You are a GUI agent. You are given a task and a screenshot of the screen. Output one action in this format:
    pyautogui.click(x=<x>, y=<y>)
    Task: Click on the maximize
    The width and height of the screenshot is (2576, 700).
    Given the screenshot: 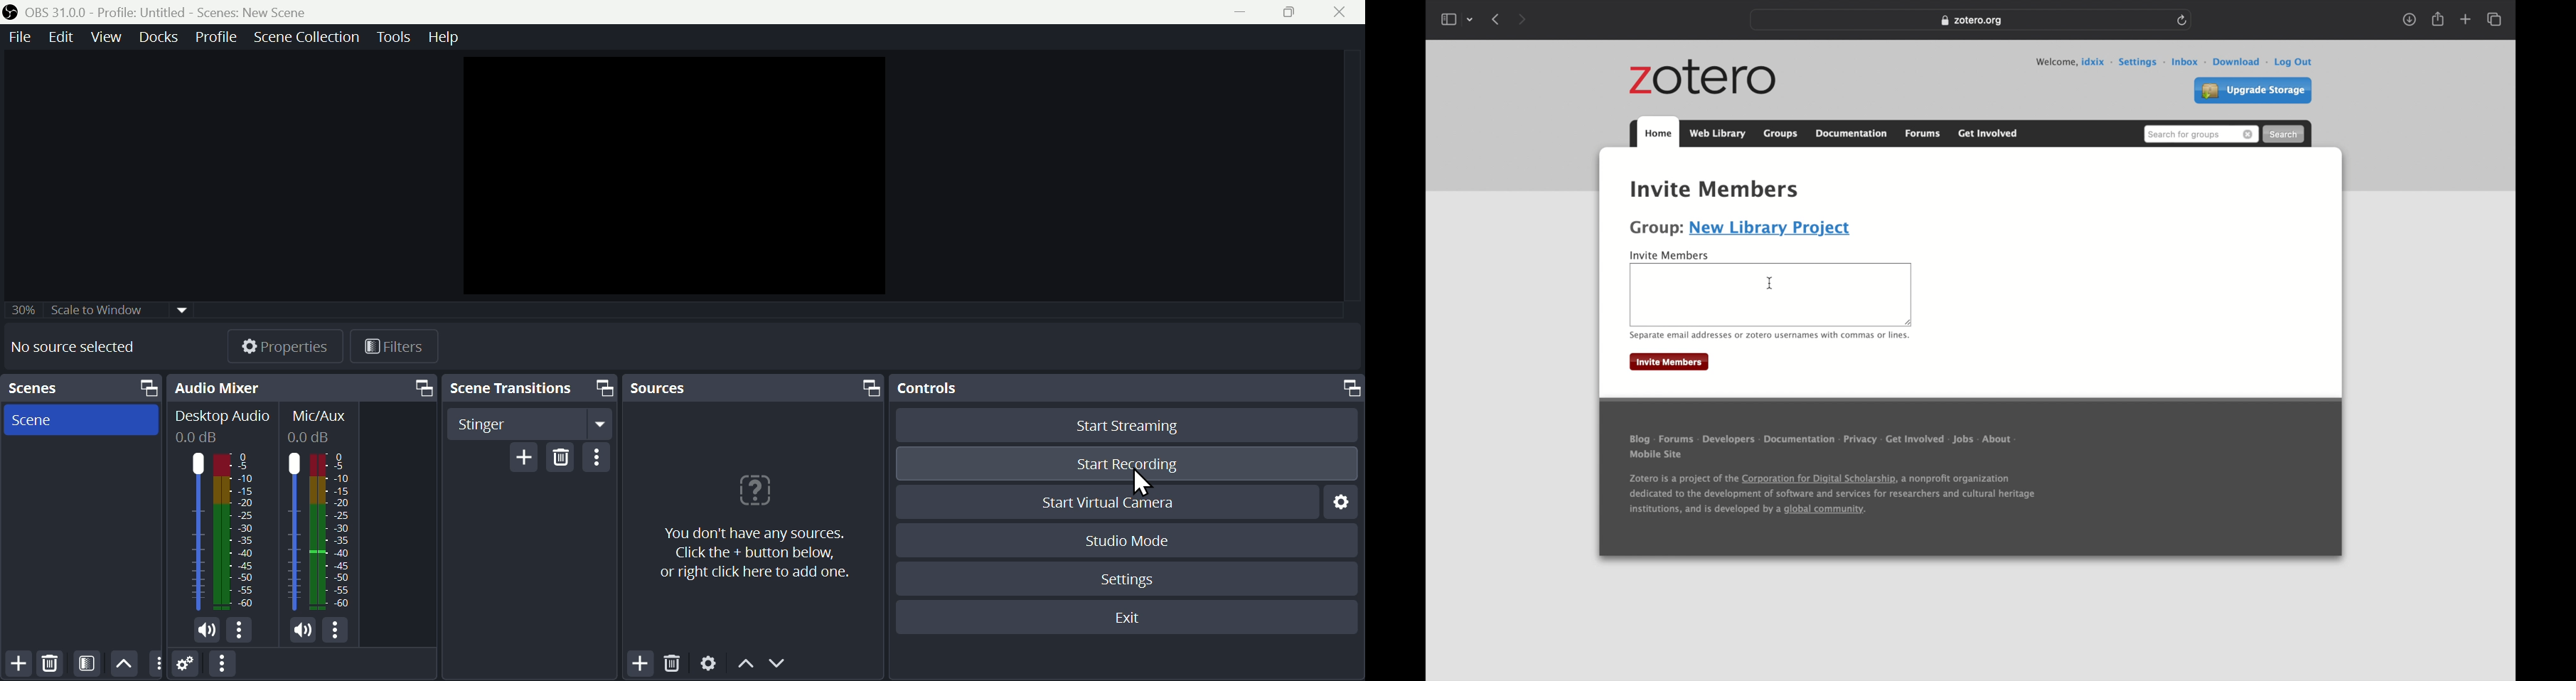 What is the action you would take?
    pyautogui.click(x=425, y=387)
    